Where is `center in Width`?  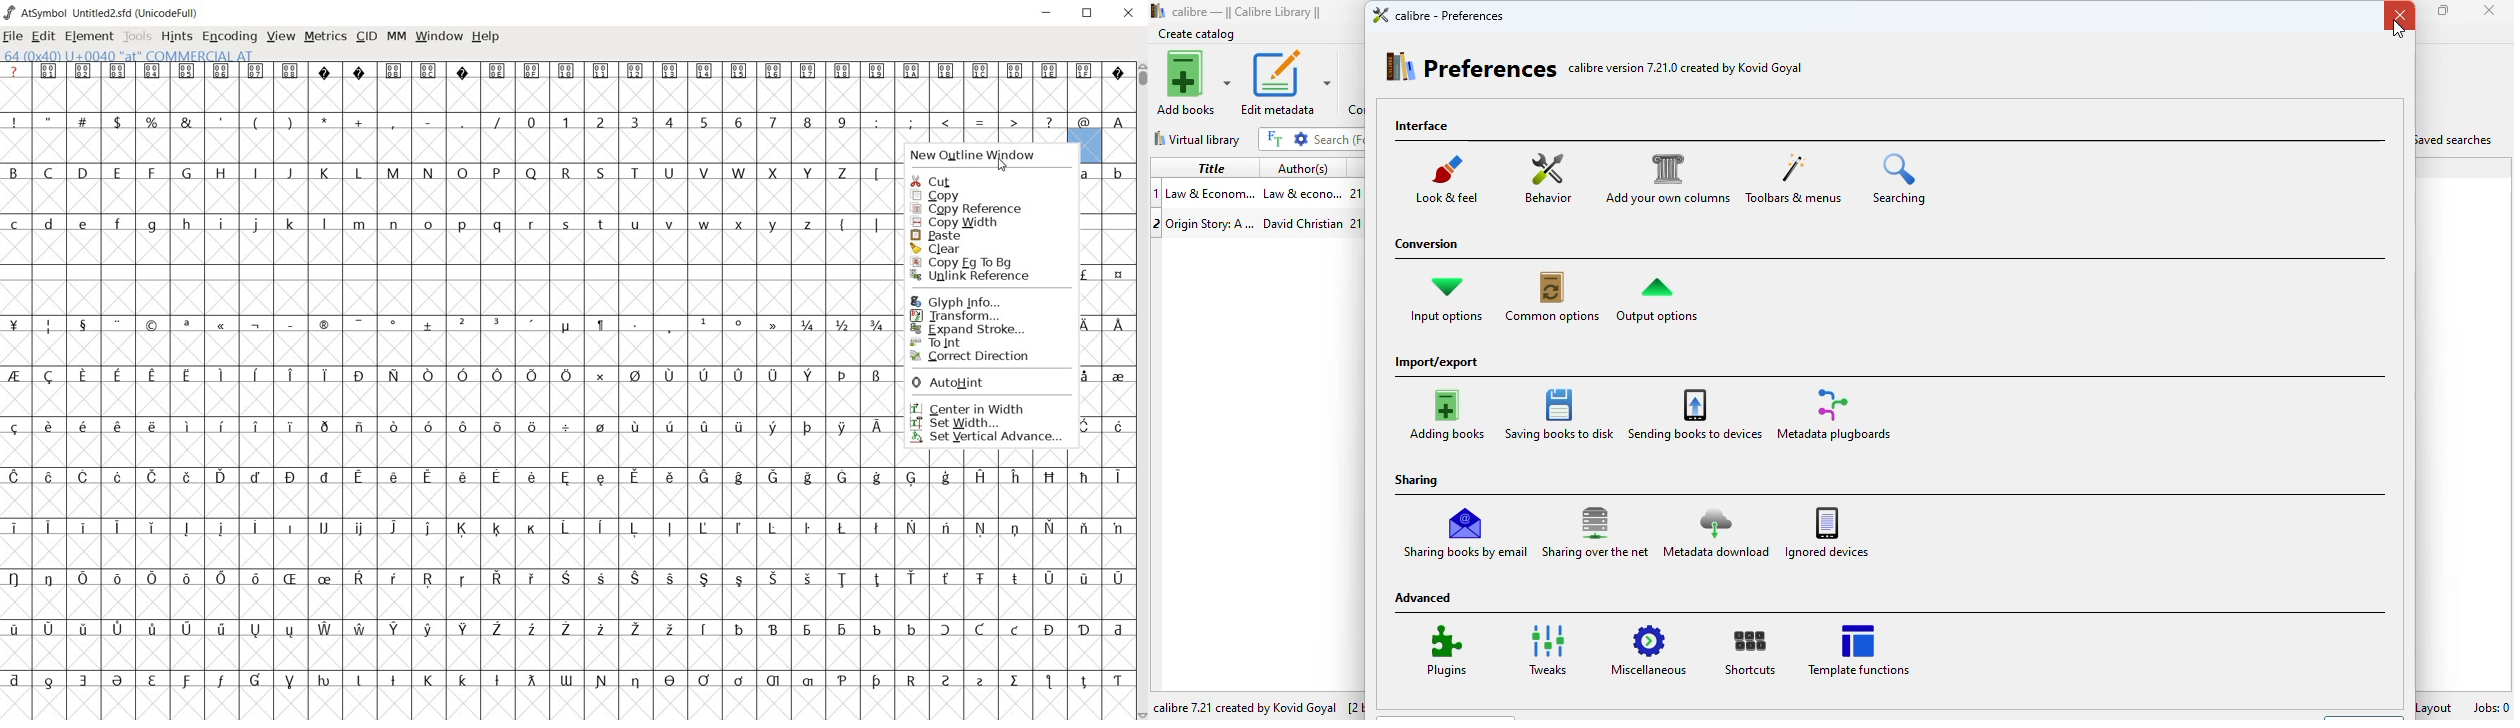
center in Width is located at coordinates (969, 406).